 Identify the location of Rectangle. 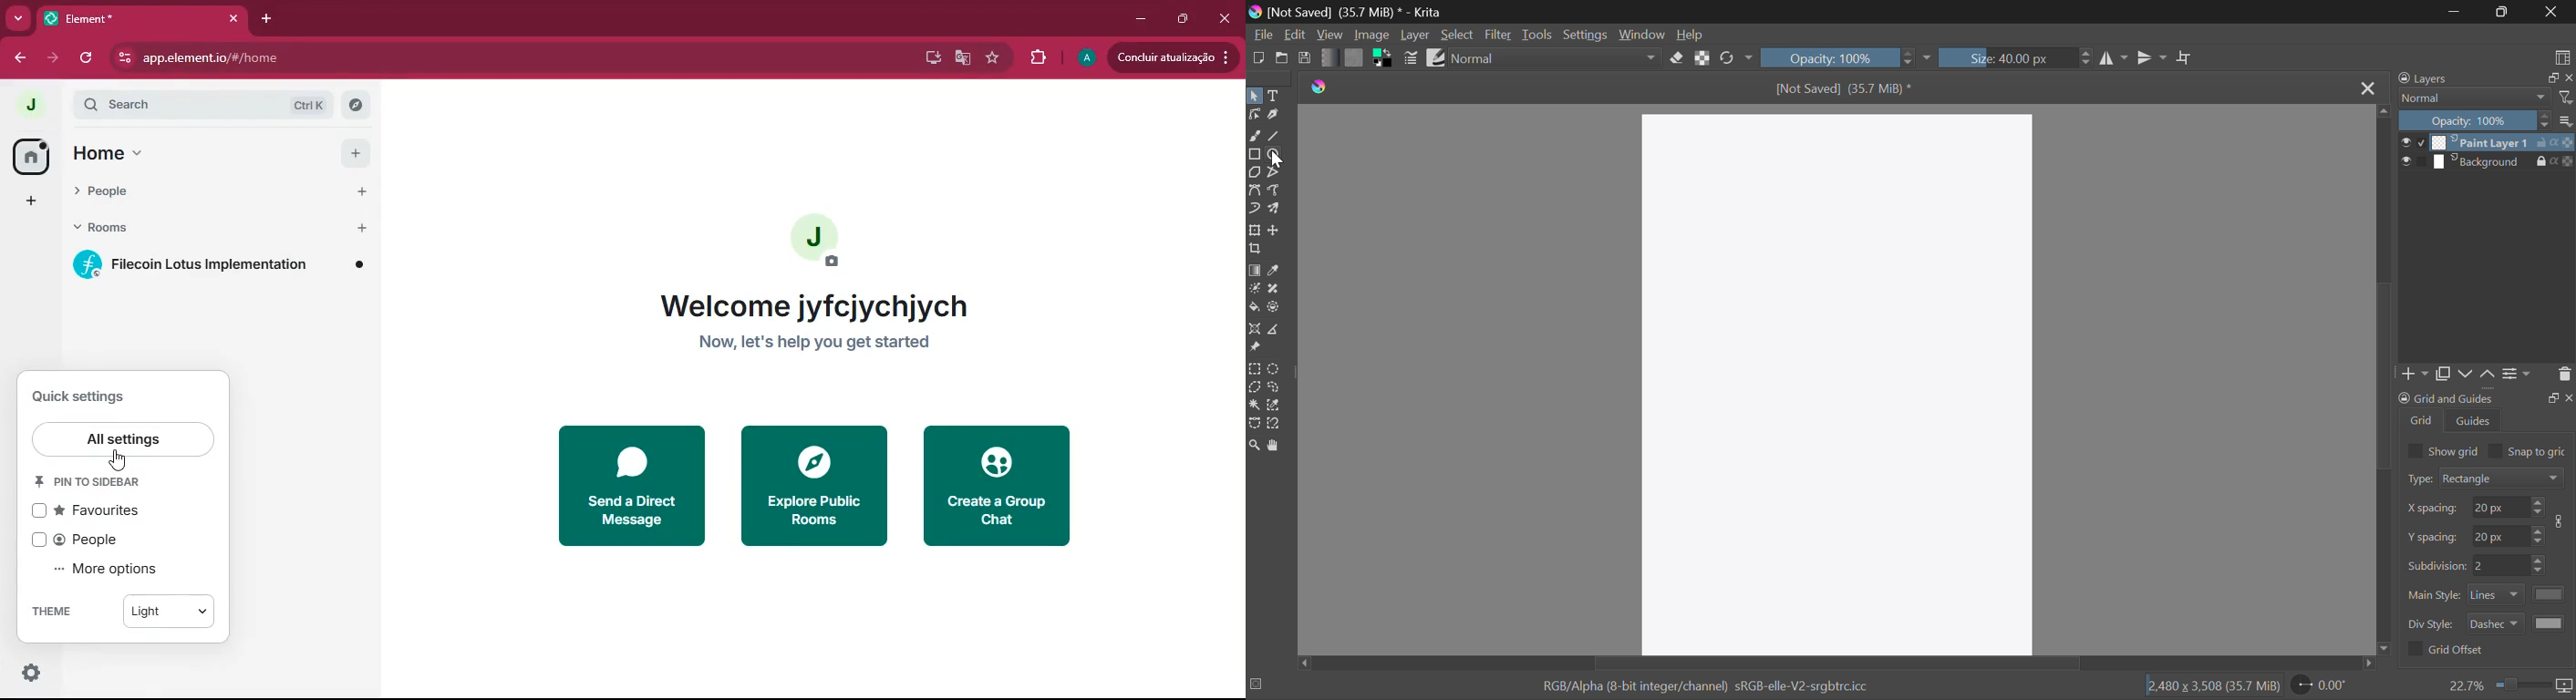
(1255, 153).